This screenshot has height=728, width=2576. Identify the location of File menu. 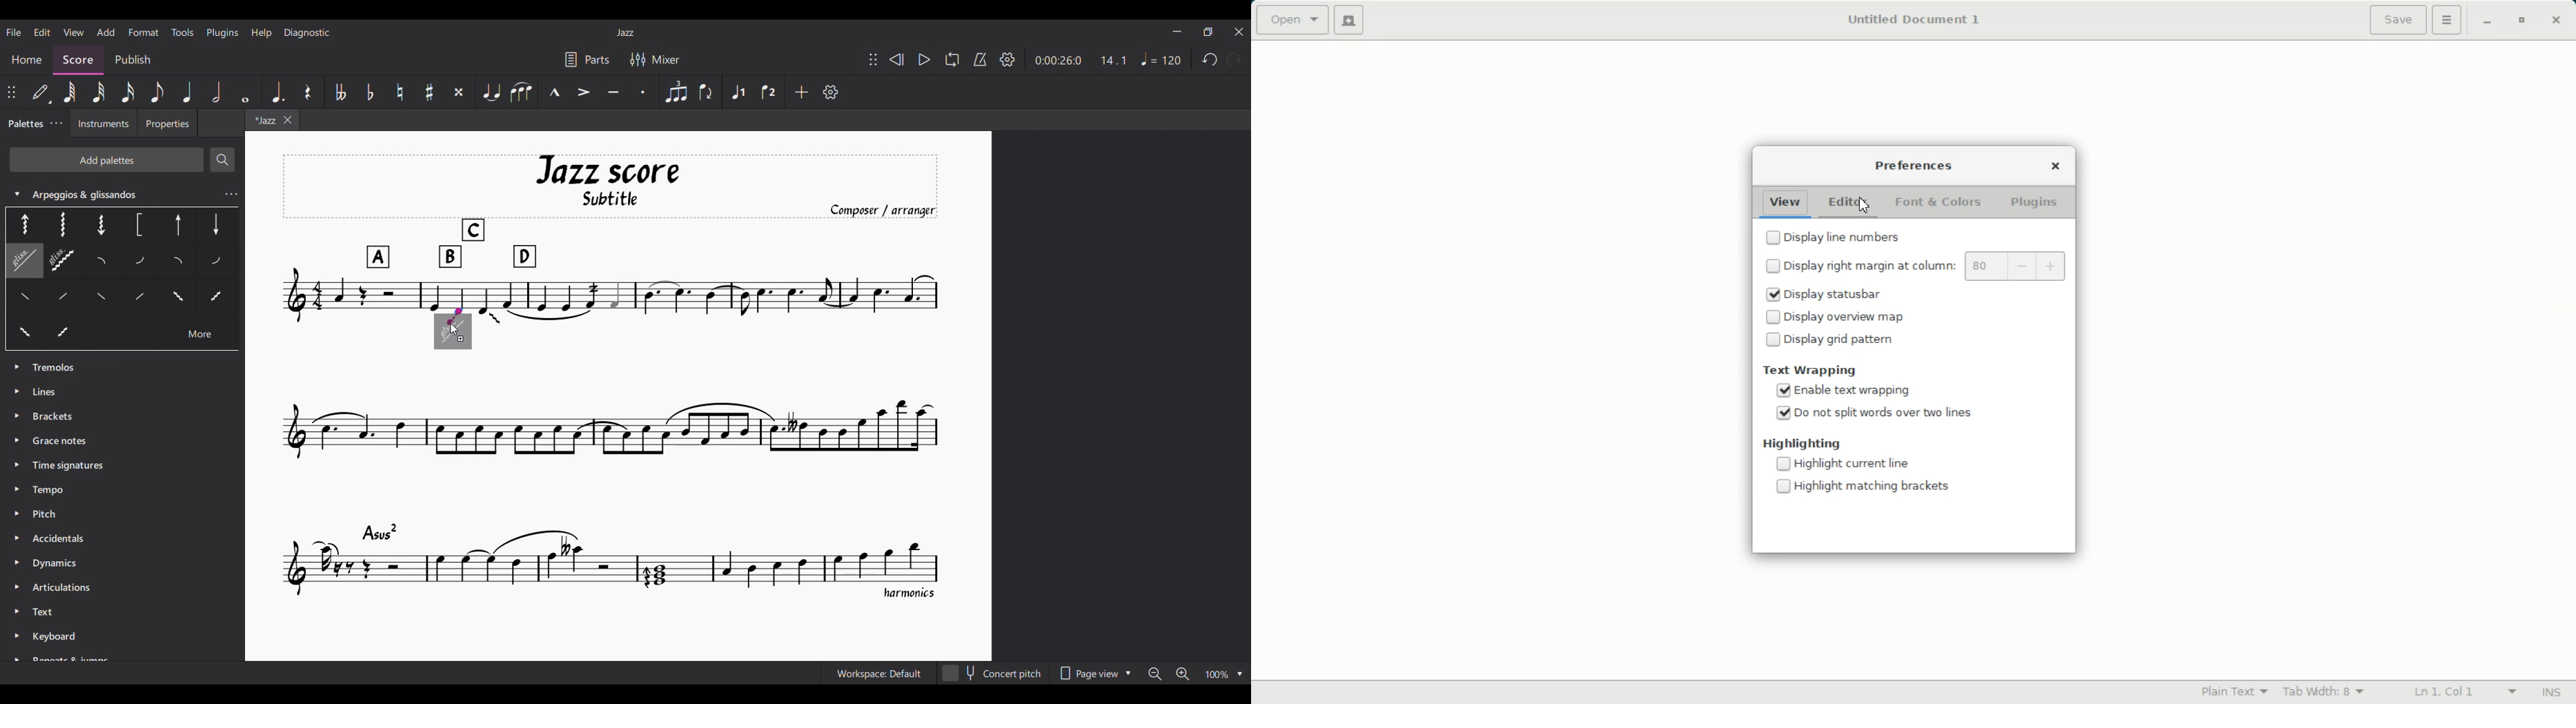
(14, 32).